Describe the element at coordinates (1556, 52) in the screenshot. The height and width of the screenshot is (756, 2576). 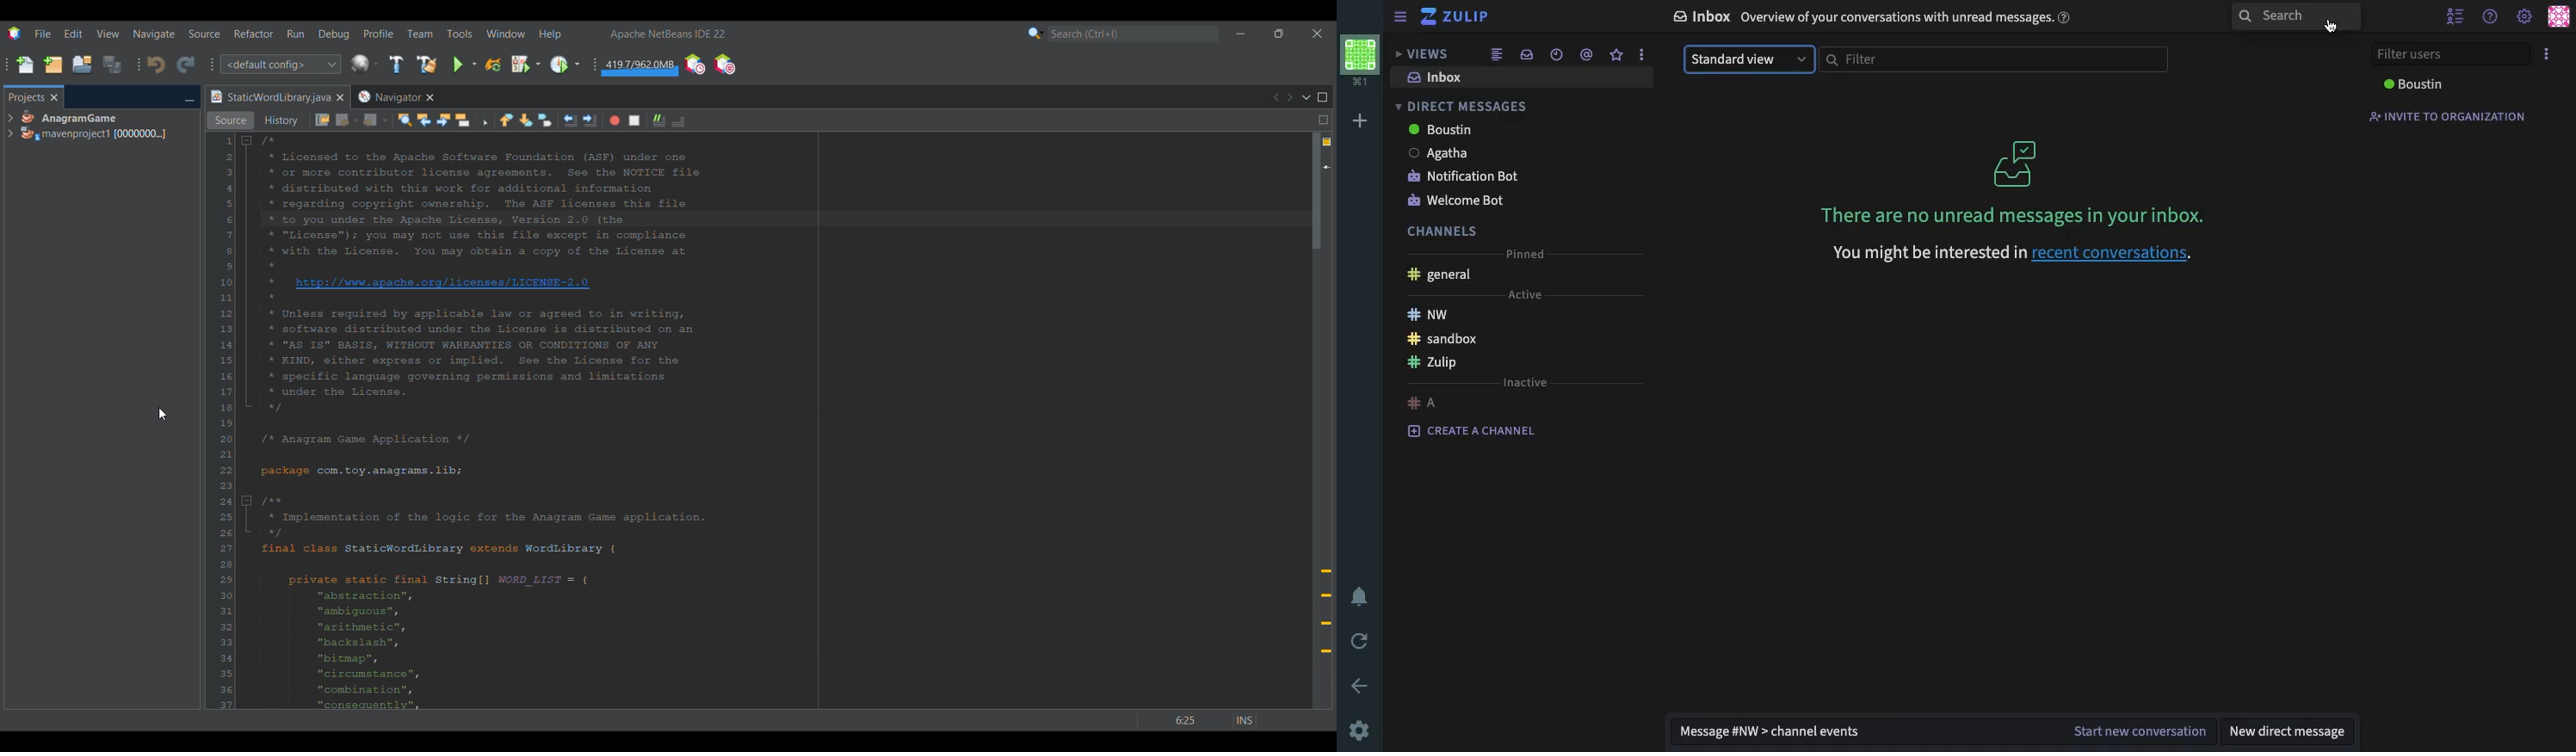
I see `date time` at that location.